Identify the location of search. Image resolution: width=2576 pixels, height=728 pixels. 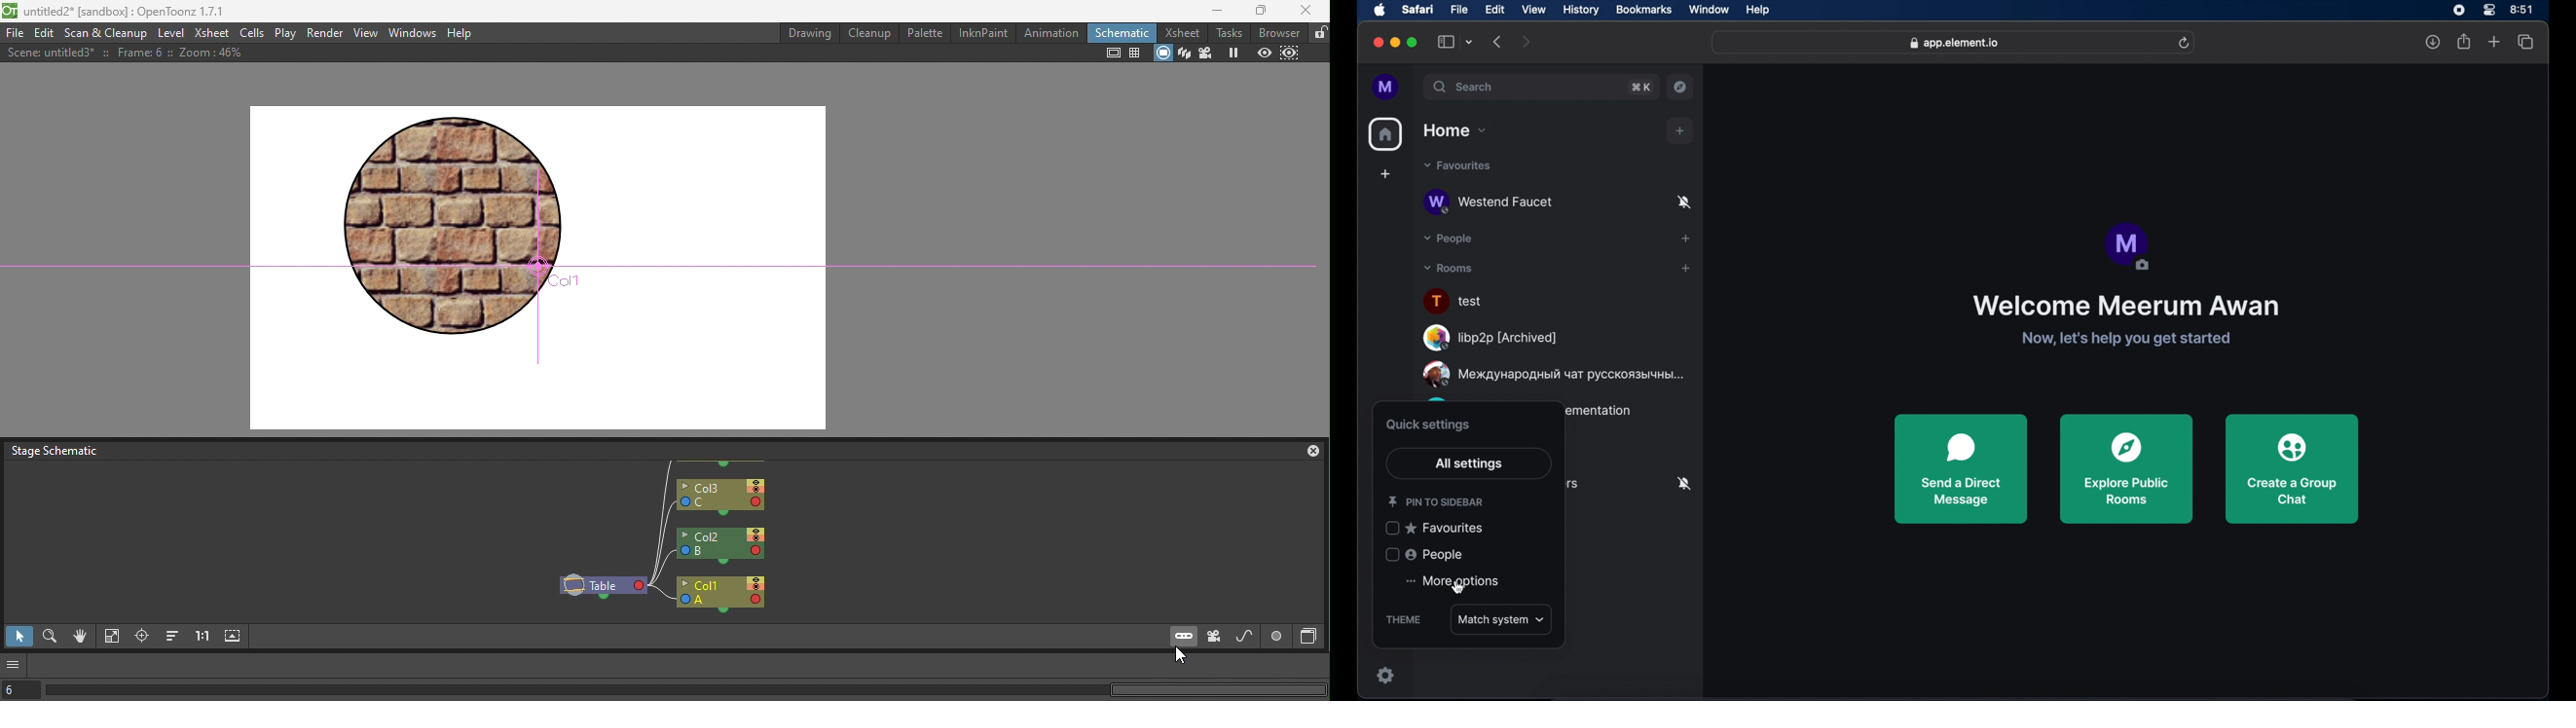
(1463, 86).